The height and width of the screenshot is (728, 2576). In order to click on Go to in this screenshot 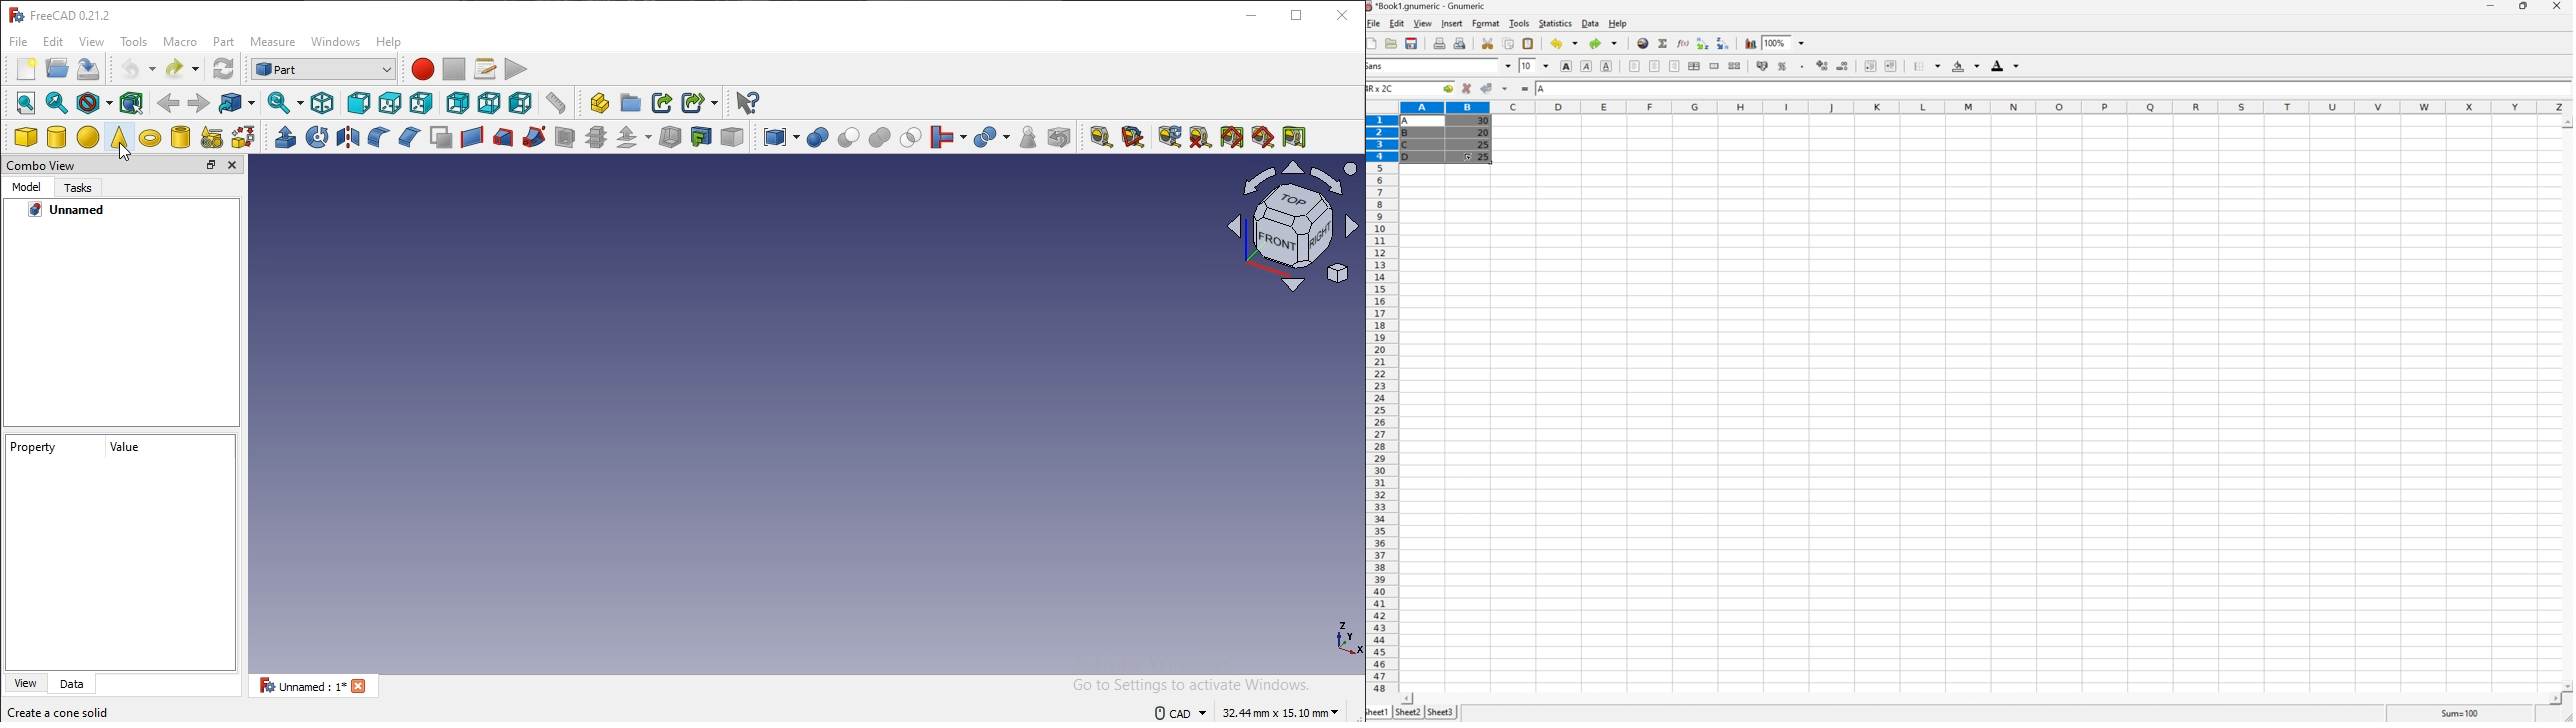, I will do `click(1448, 87)`.